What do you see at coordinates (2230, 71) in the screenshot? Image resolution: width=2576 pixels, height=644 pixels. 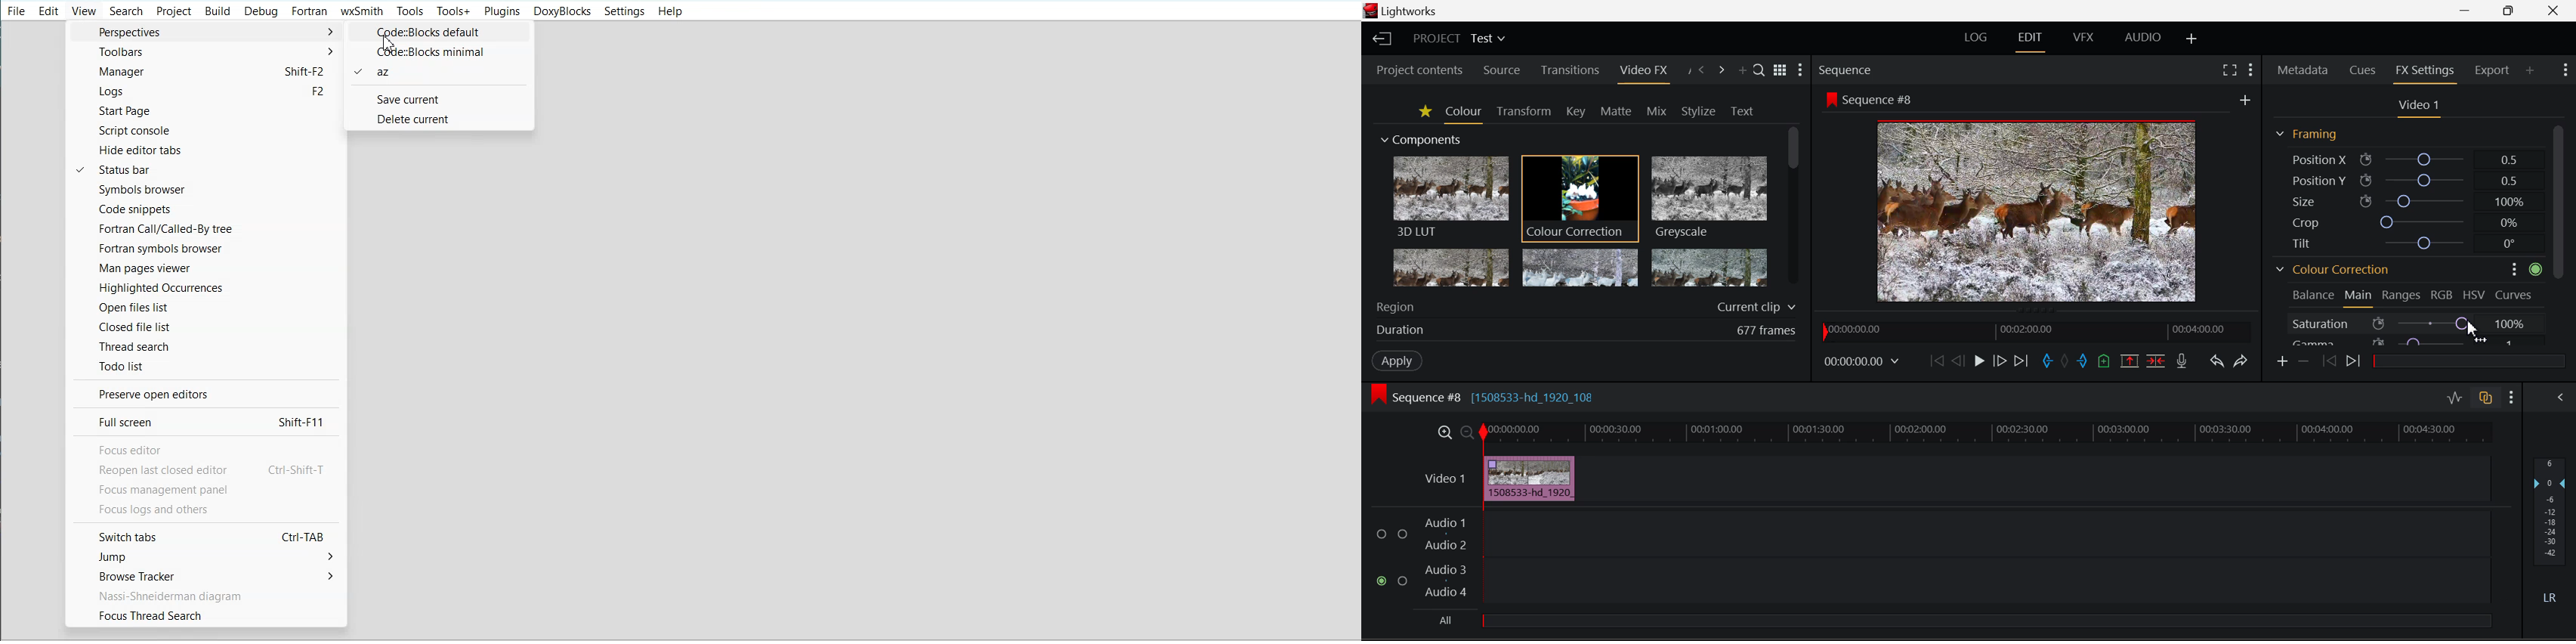 I see `Full Screen` at bounding box center [2230, 71].